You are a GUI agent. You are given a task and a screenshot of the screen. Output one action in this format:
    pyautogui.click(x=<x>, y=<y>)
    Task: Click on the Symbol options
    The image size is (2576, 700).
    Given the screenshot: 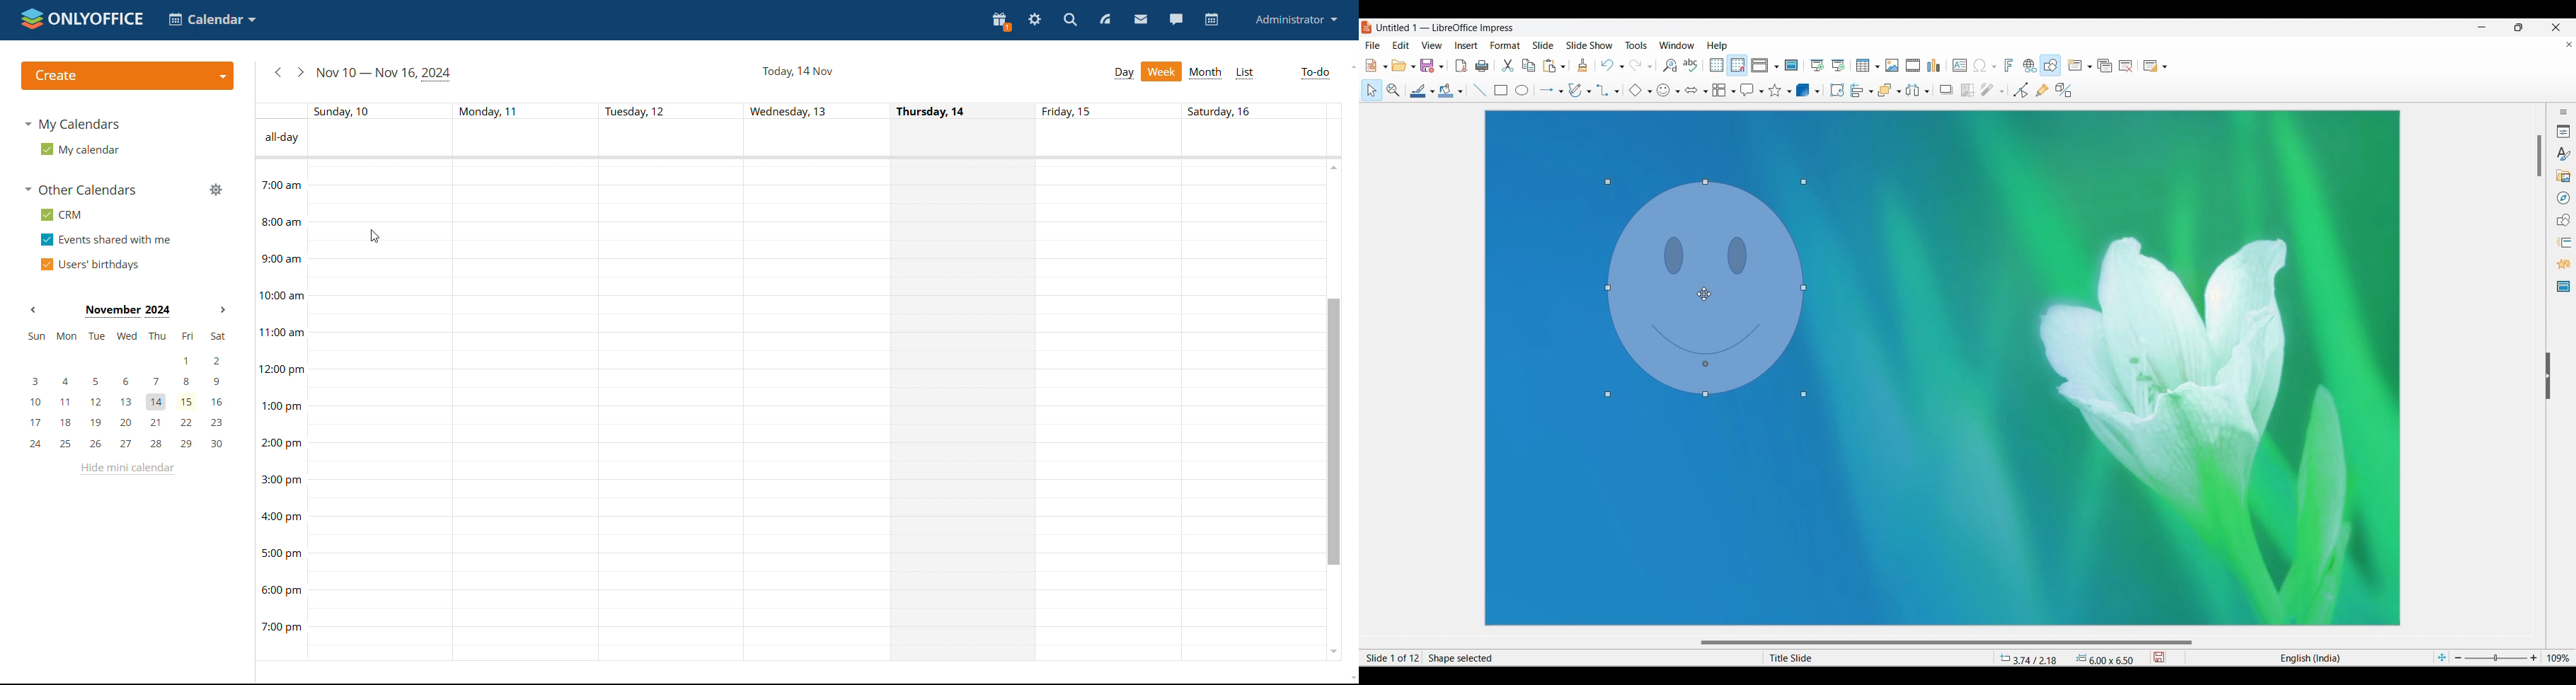 What is the action you would take?
    pyautogui.click(x=1678, y=92)
    